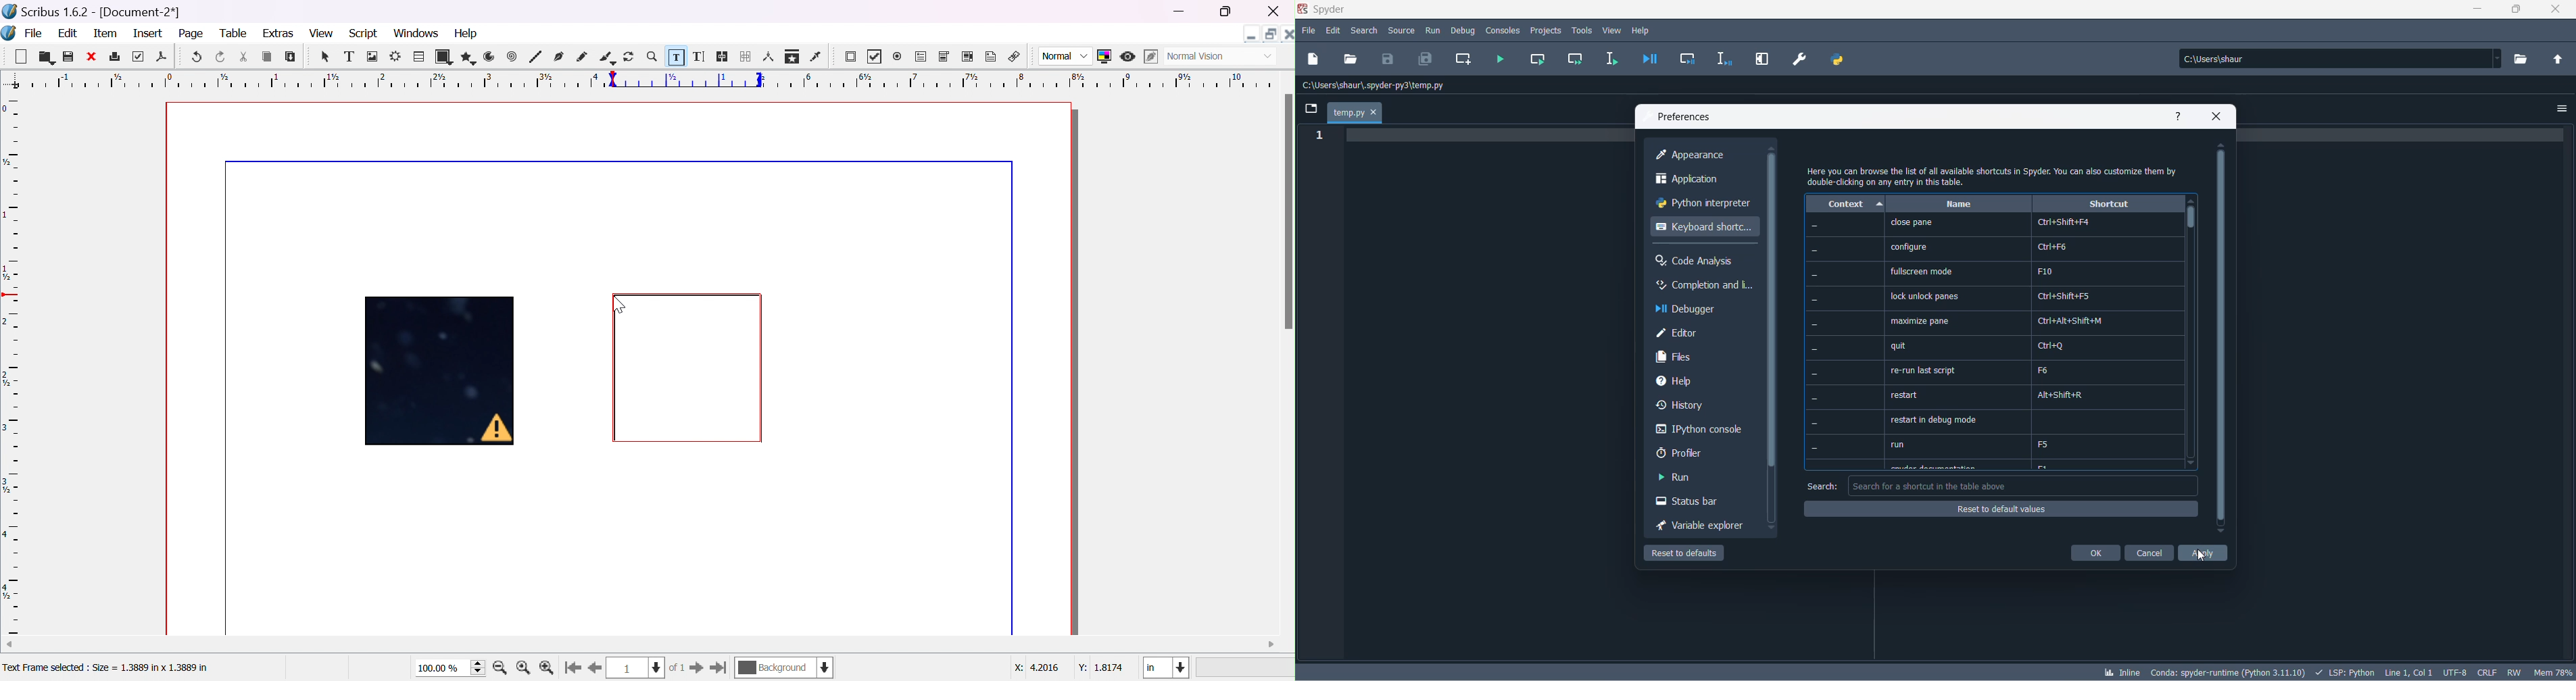 The height and width of the screenshot is (700, 2576). I want to click on Ruler, so click(650, 80).